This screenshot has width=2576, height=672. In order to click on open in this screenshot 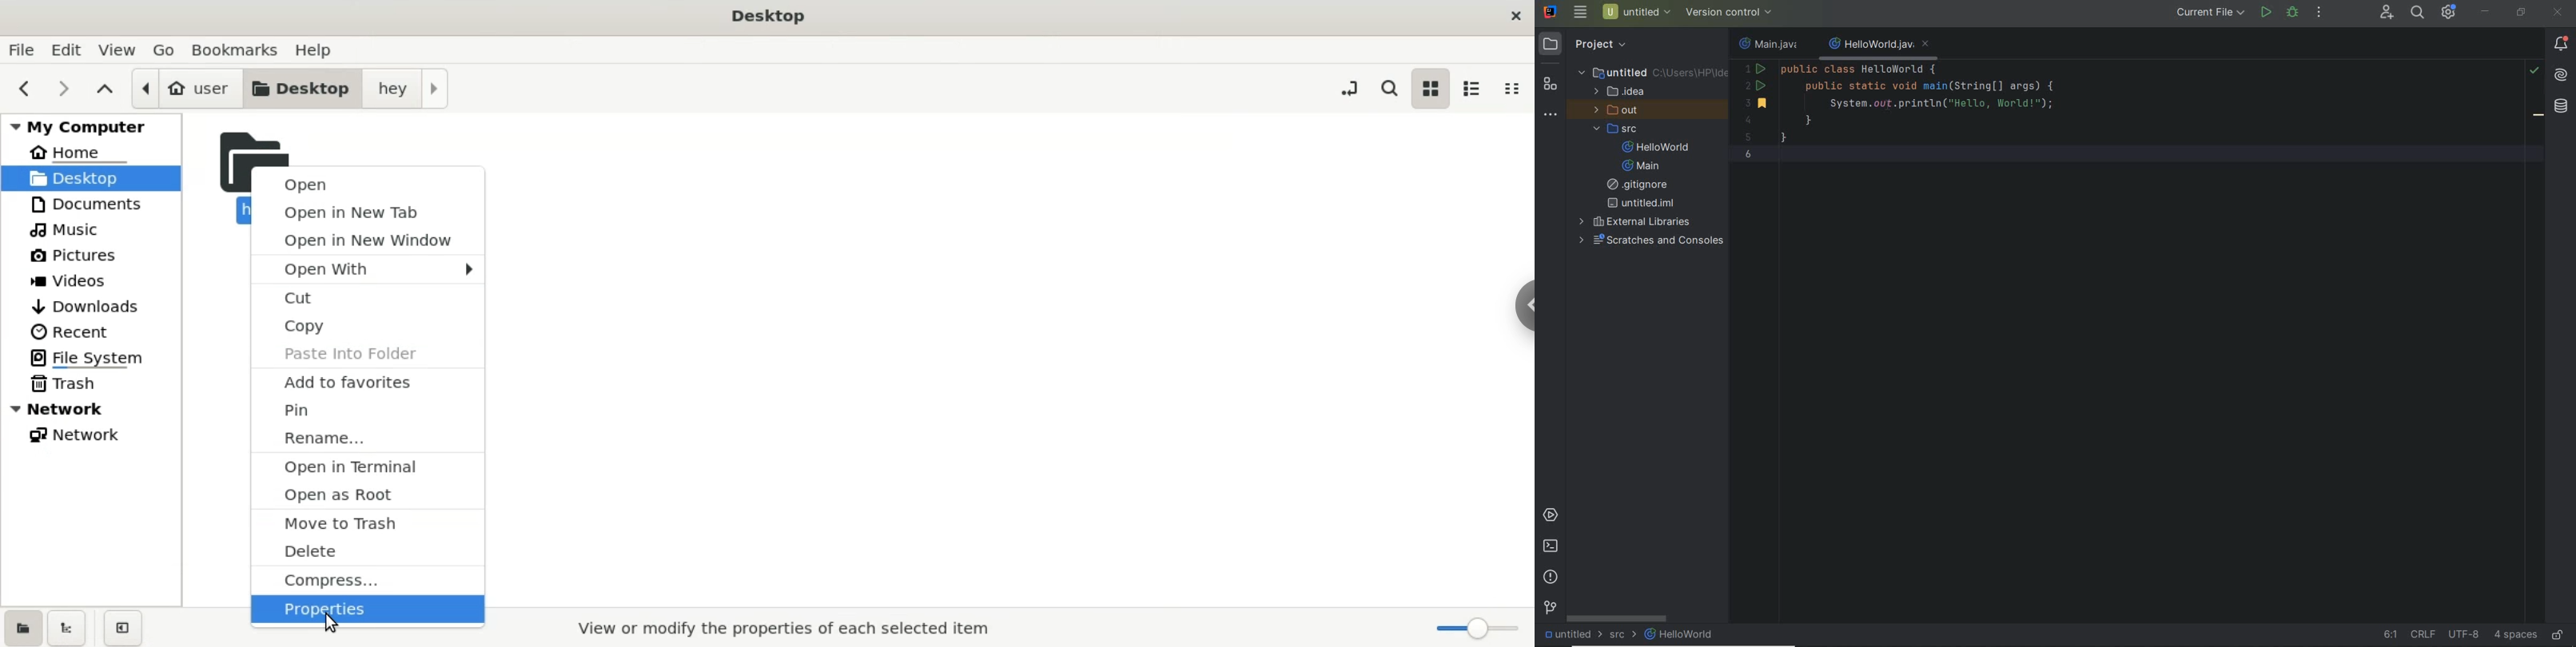, I will do `click(369, 182)`.